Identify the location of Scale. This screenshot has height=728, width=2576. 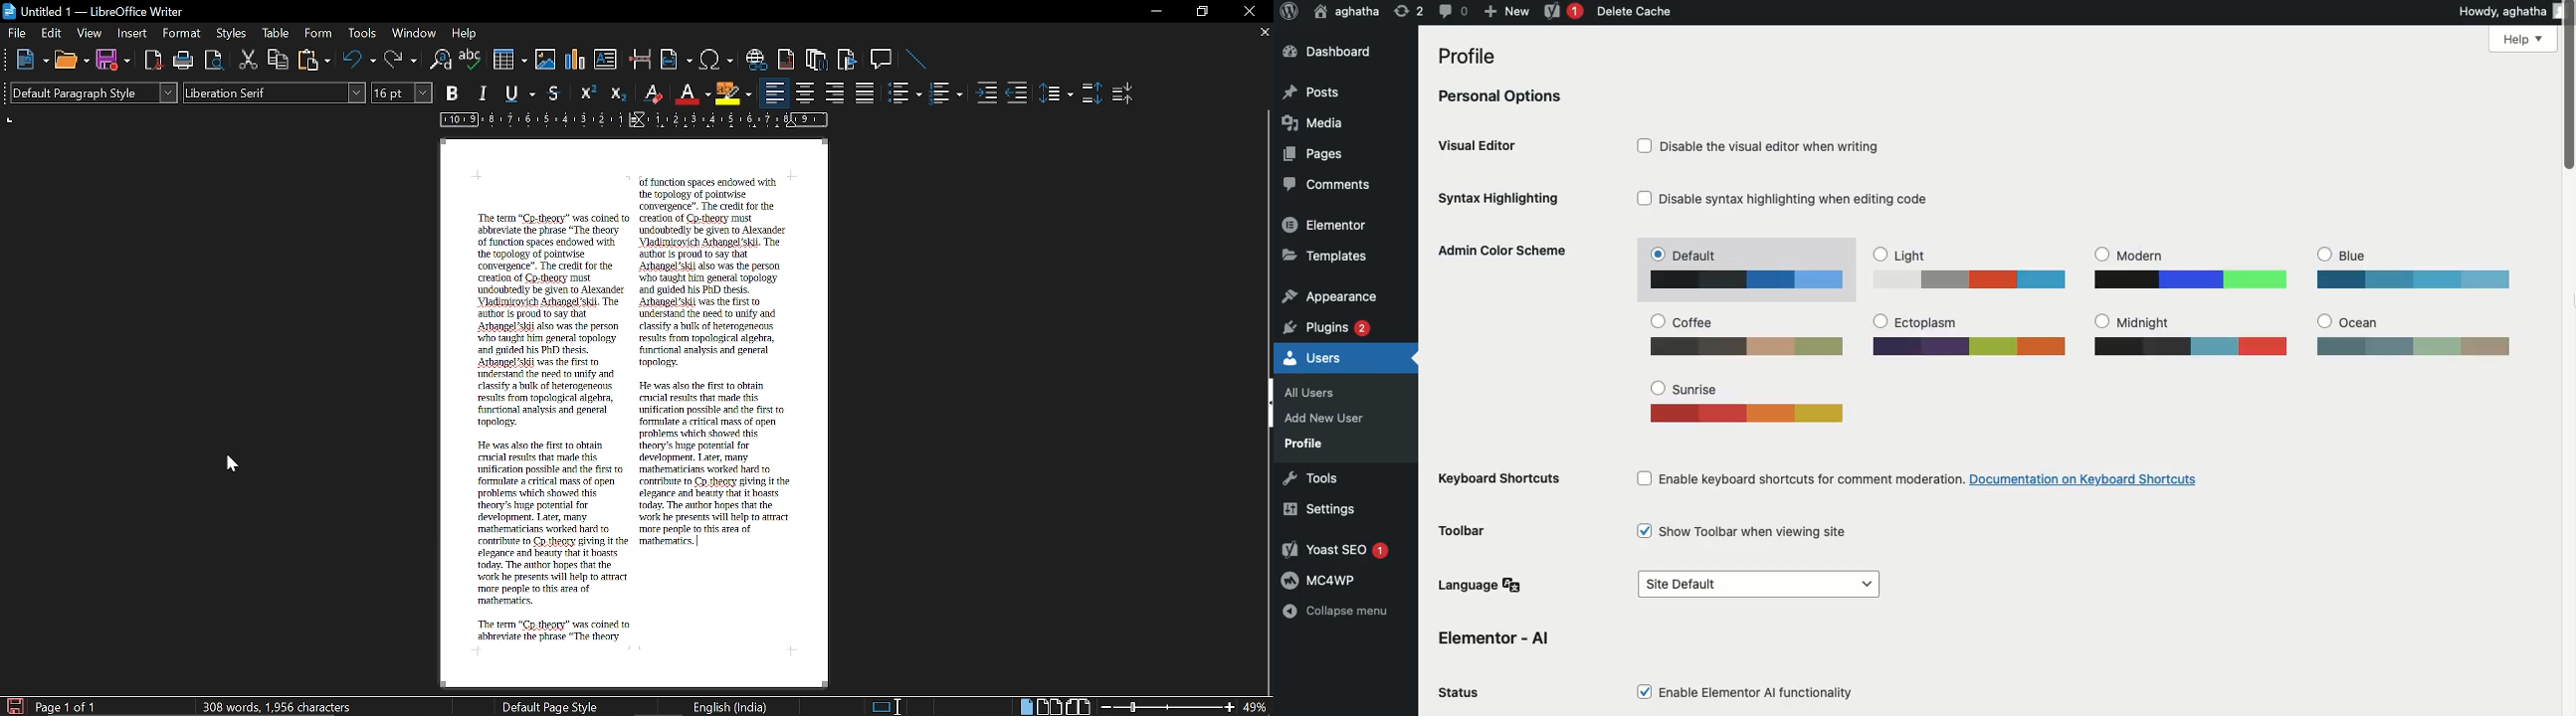
(634, 120).